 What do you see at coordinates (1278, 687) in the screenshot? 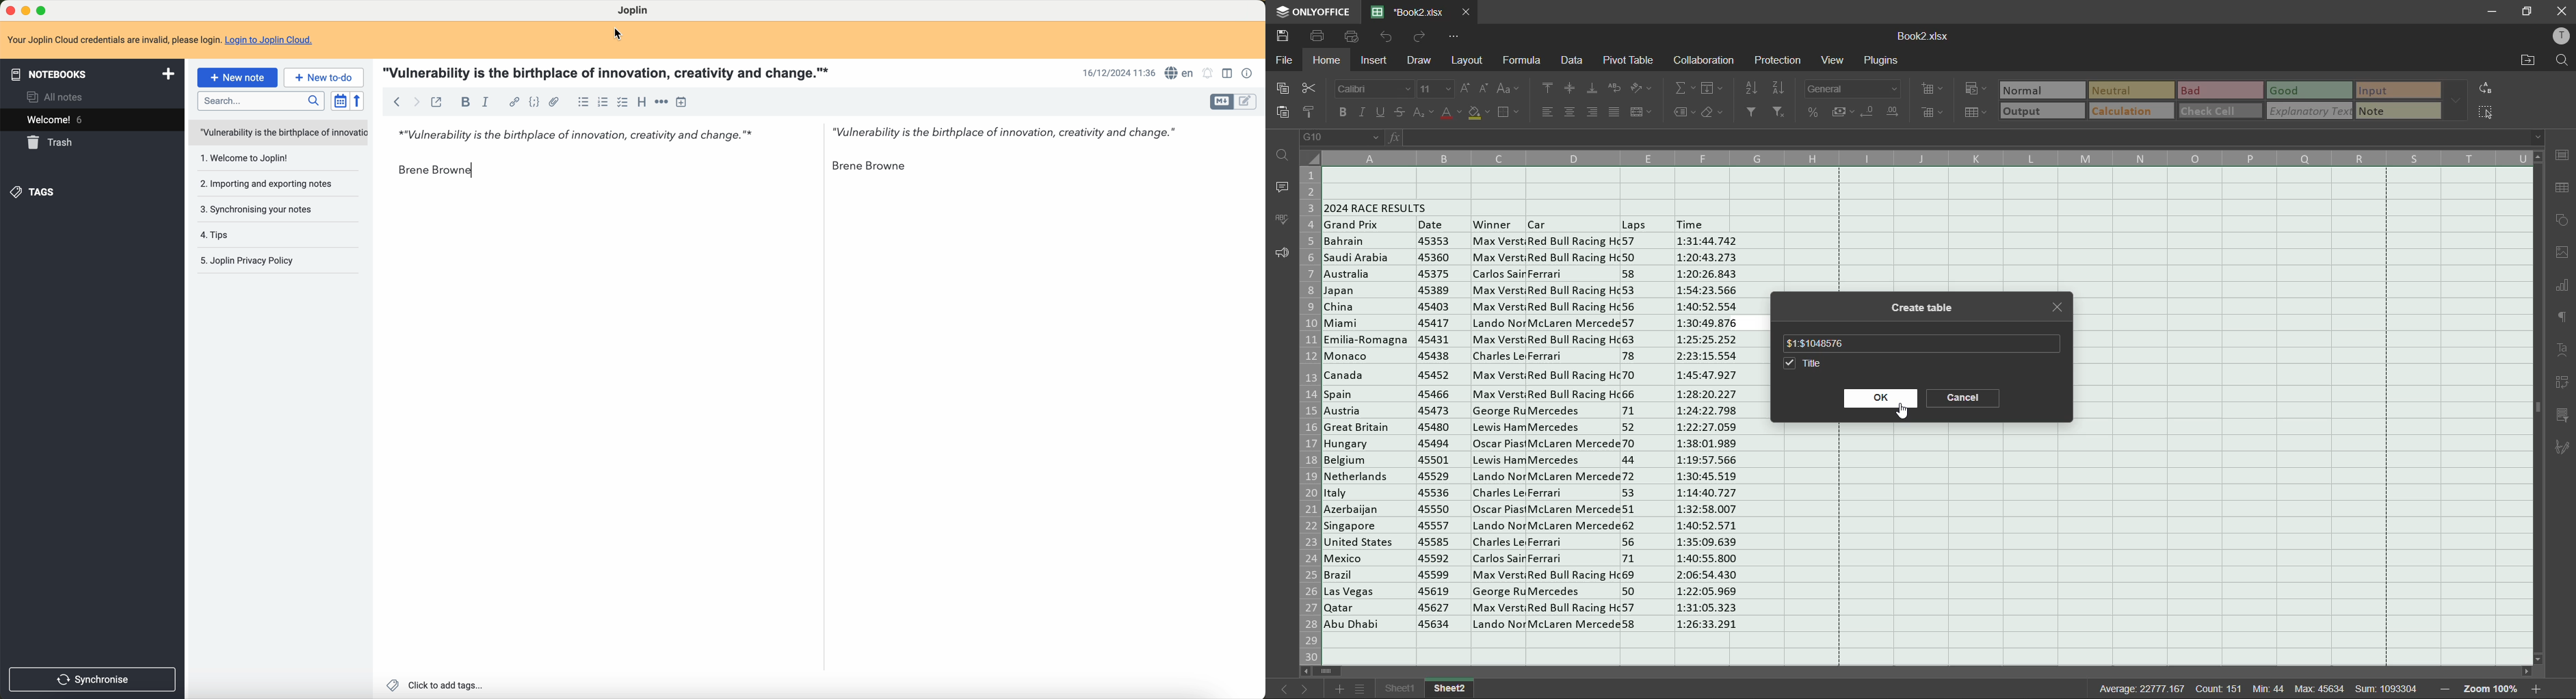
I see `previous` at bounding box center [1278, 687].